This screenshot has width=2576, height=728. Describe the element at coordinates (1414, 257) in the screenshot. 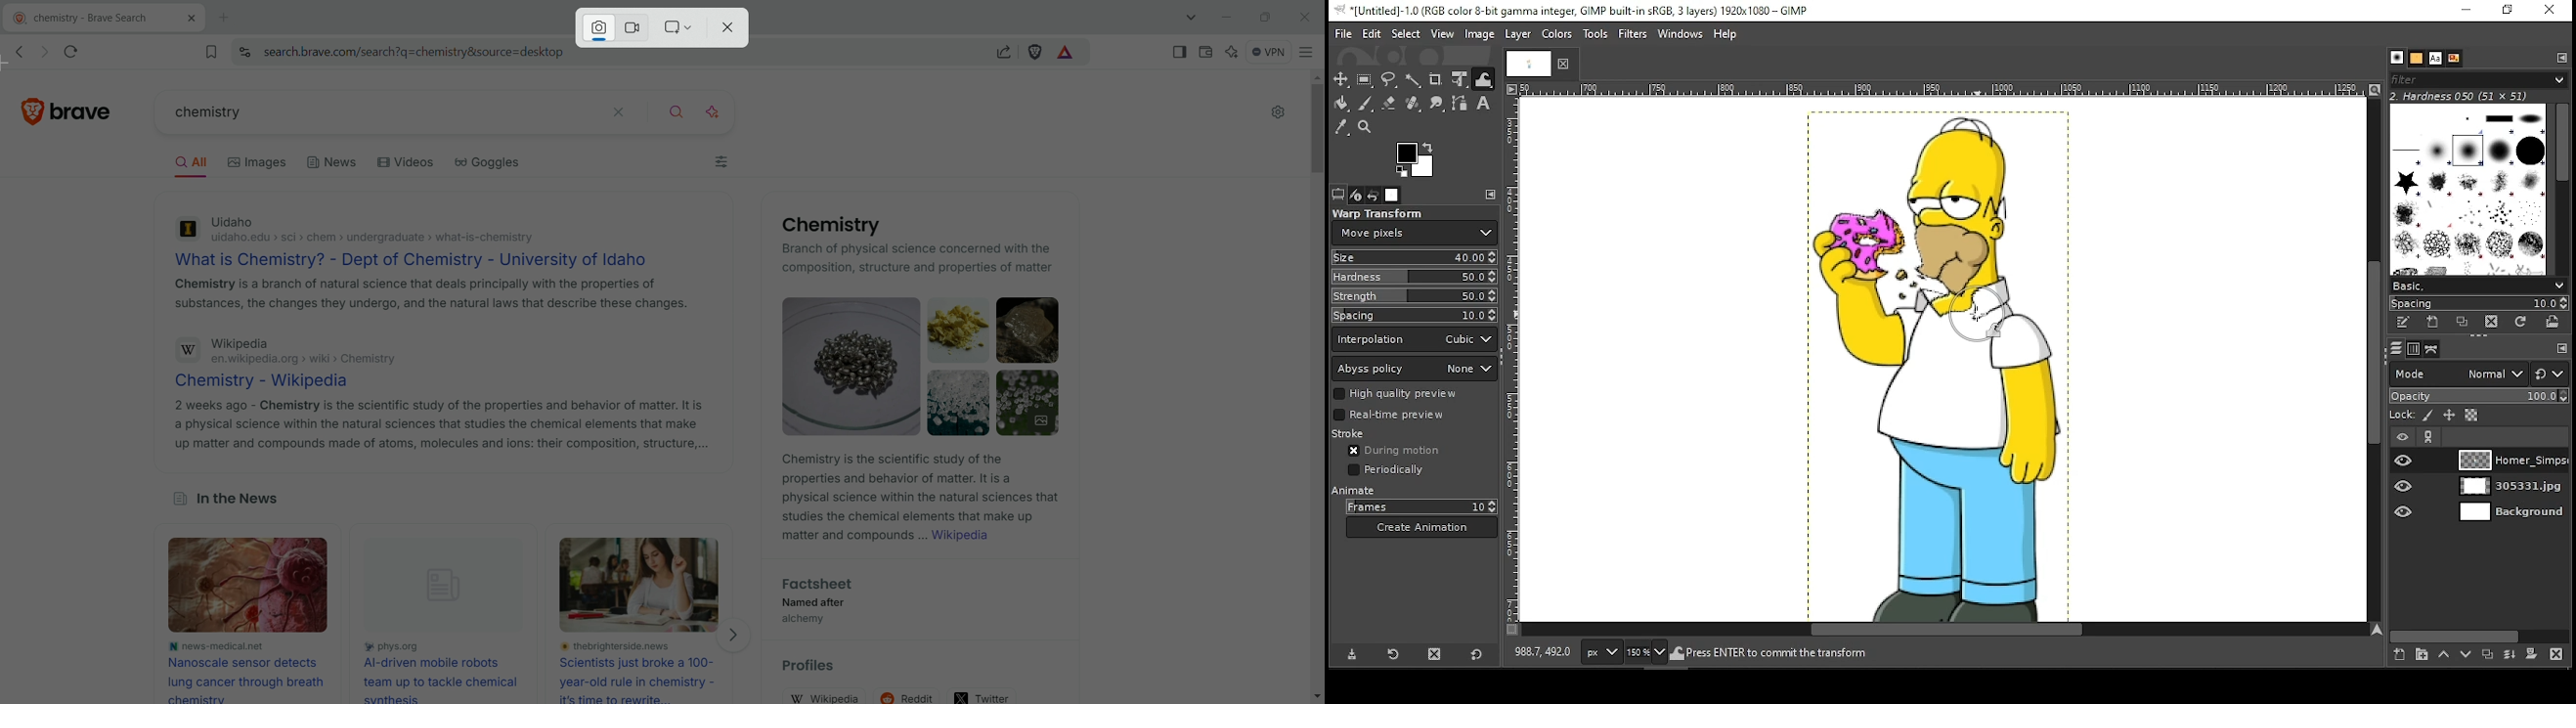

I see `size` at that location.